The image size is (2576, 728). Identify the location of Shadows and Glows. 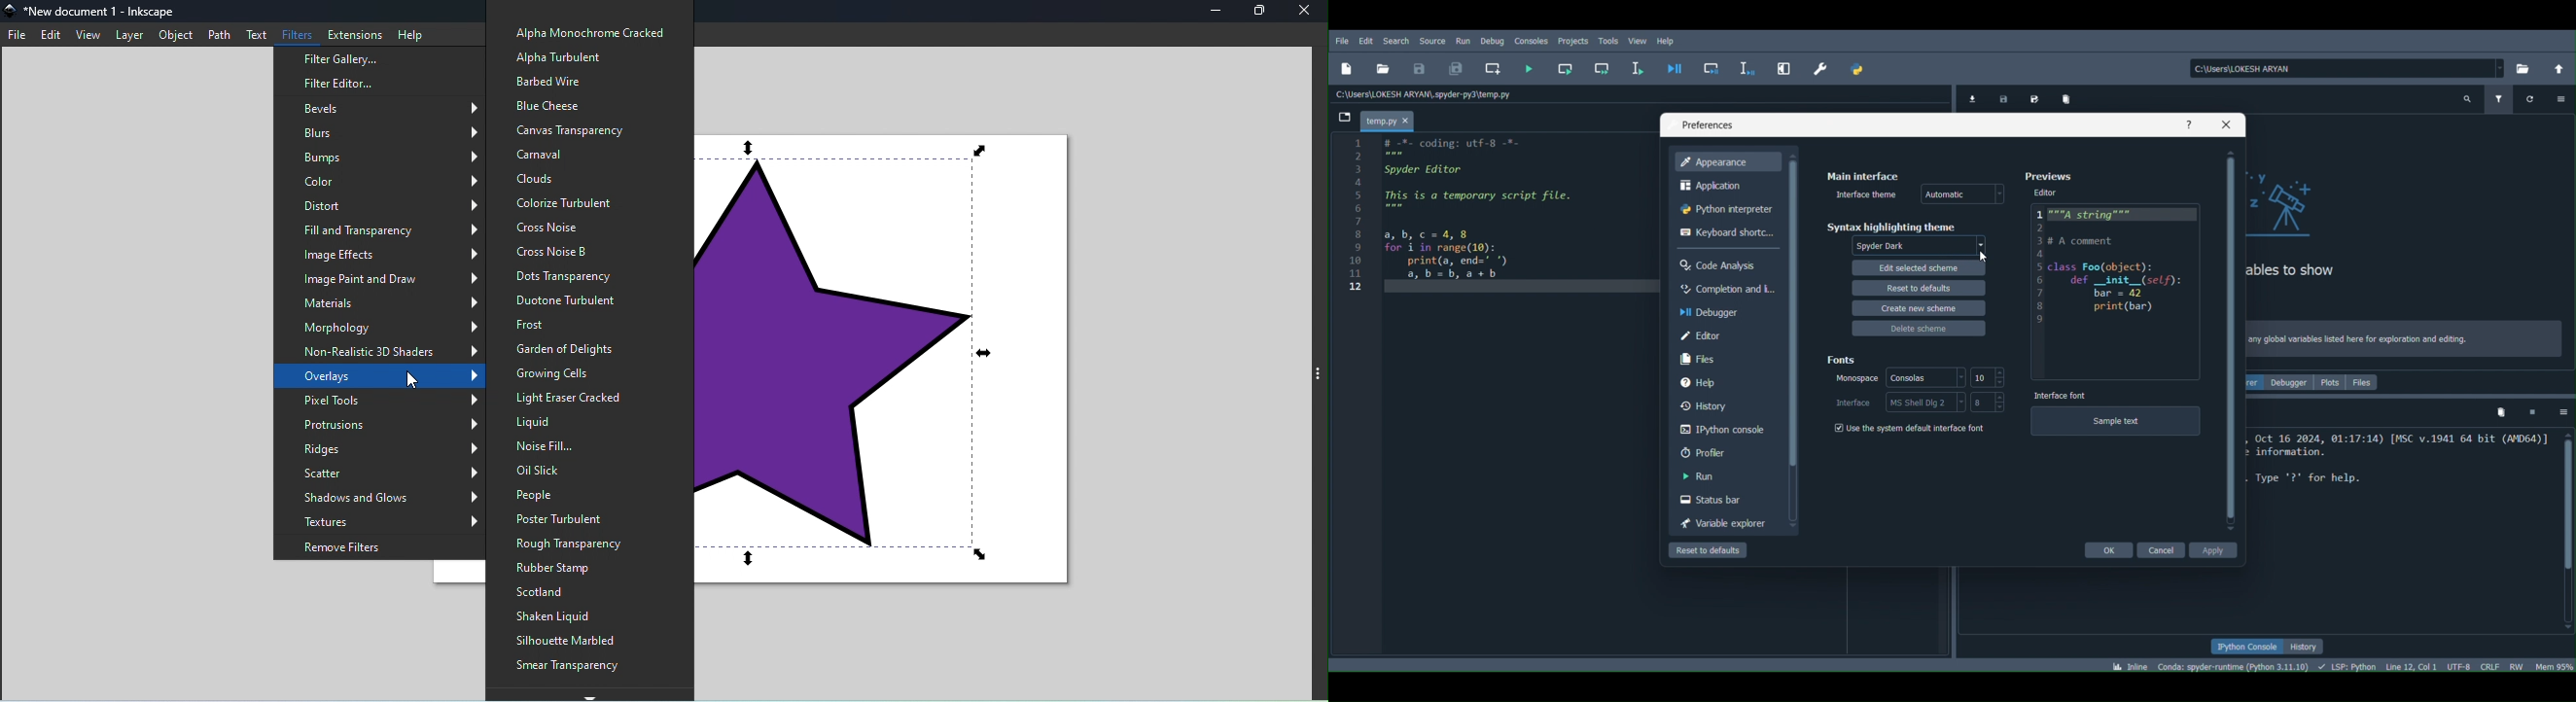
(386, 497).